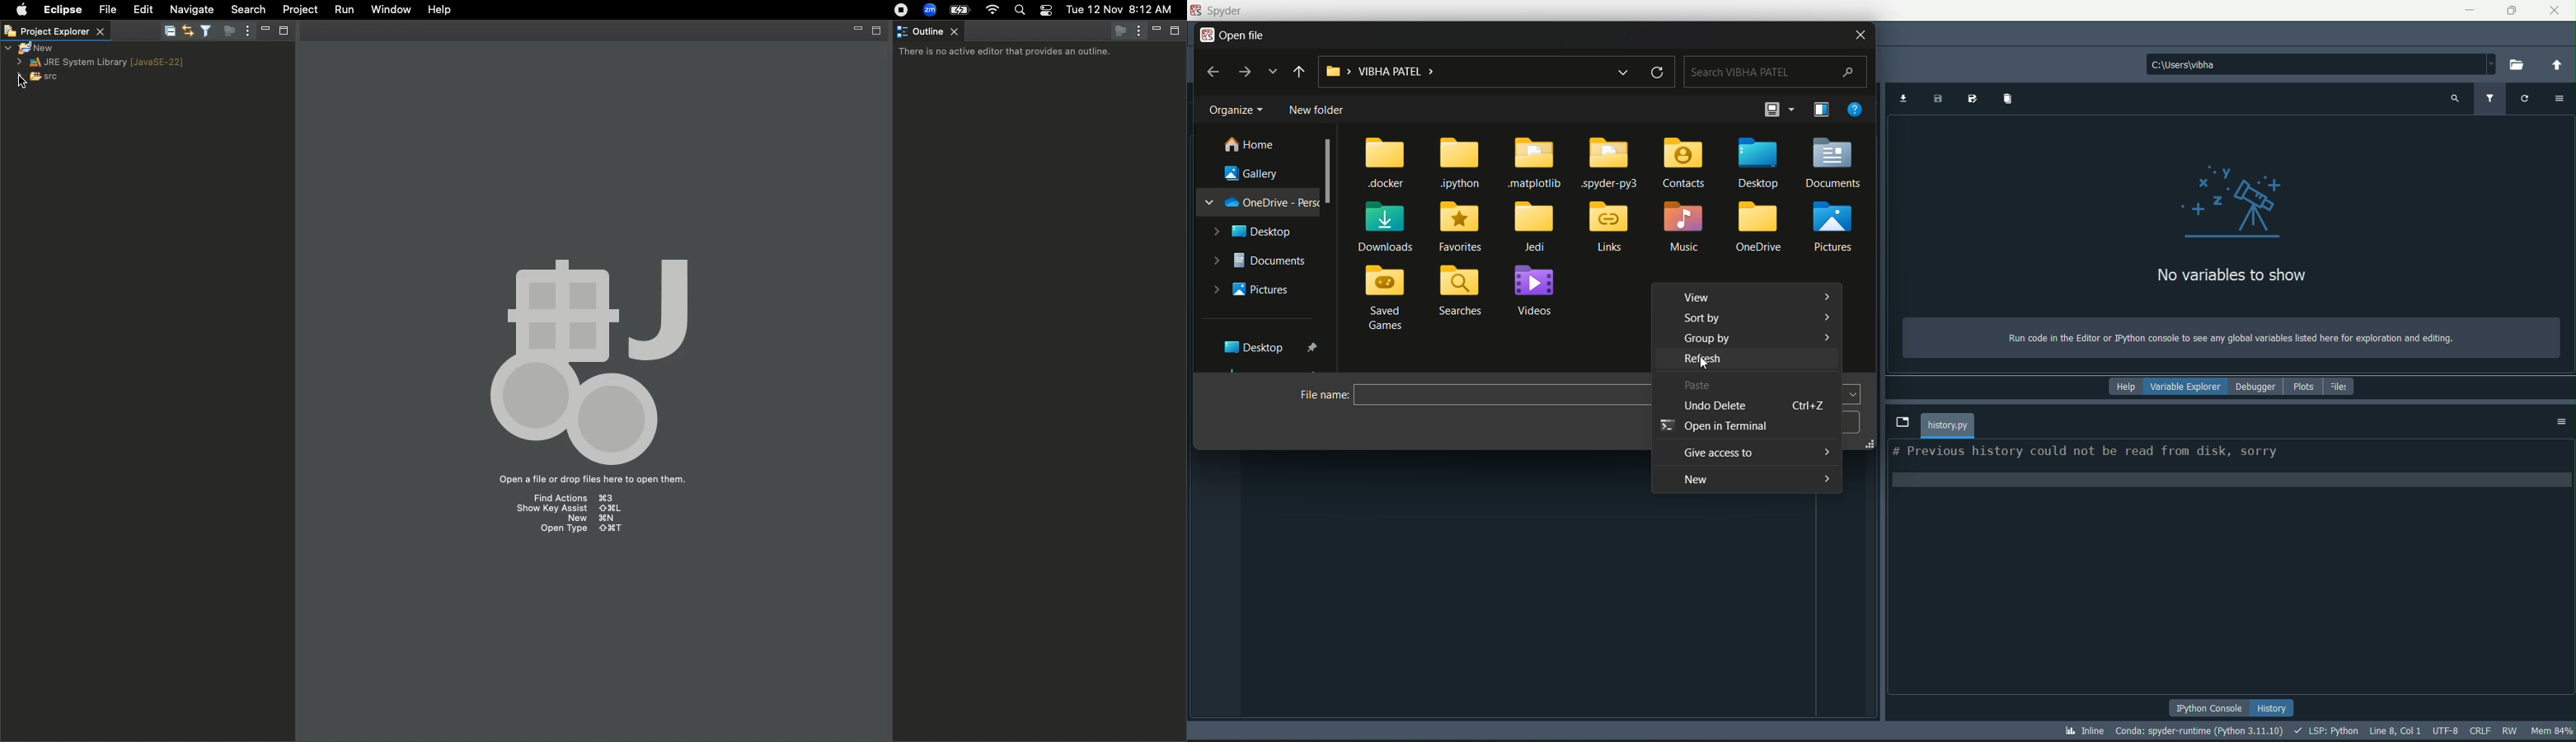 Image resolution: width=2576 pixels, height=756 pixels. I want to click on documents, so click(1835, 163).